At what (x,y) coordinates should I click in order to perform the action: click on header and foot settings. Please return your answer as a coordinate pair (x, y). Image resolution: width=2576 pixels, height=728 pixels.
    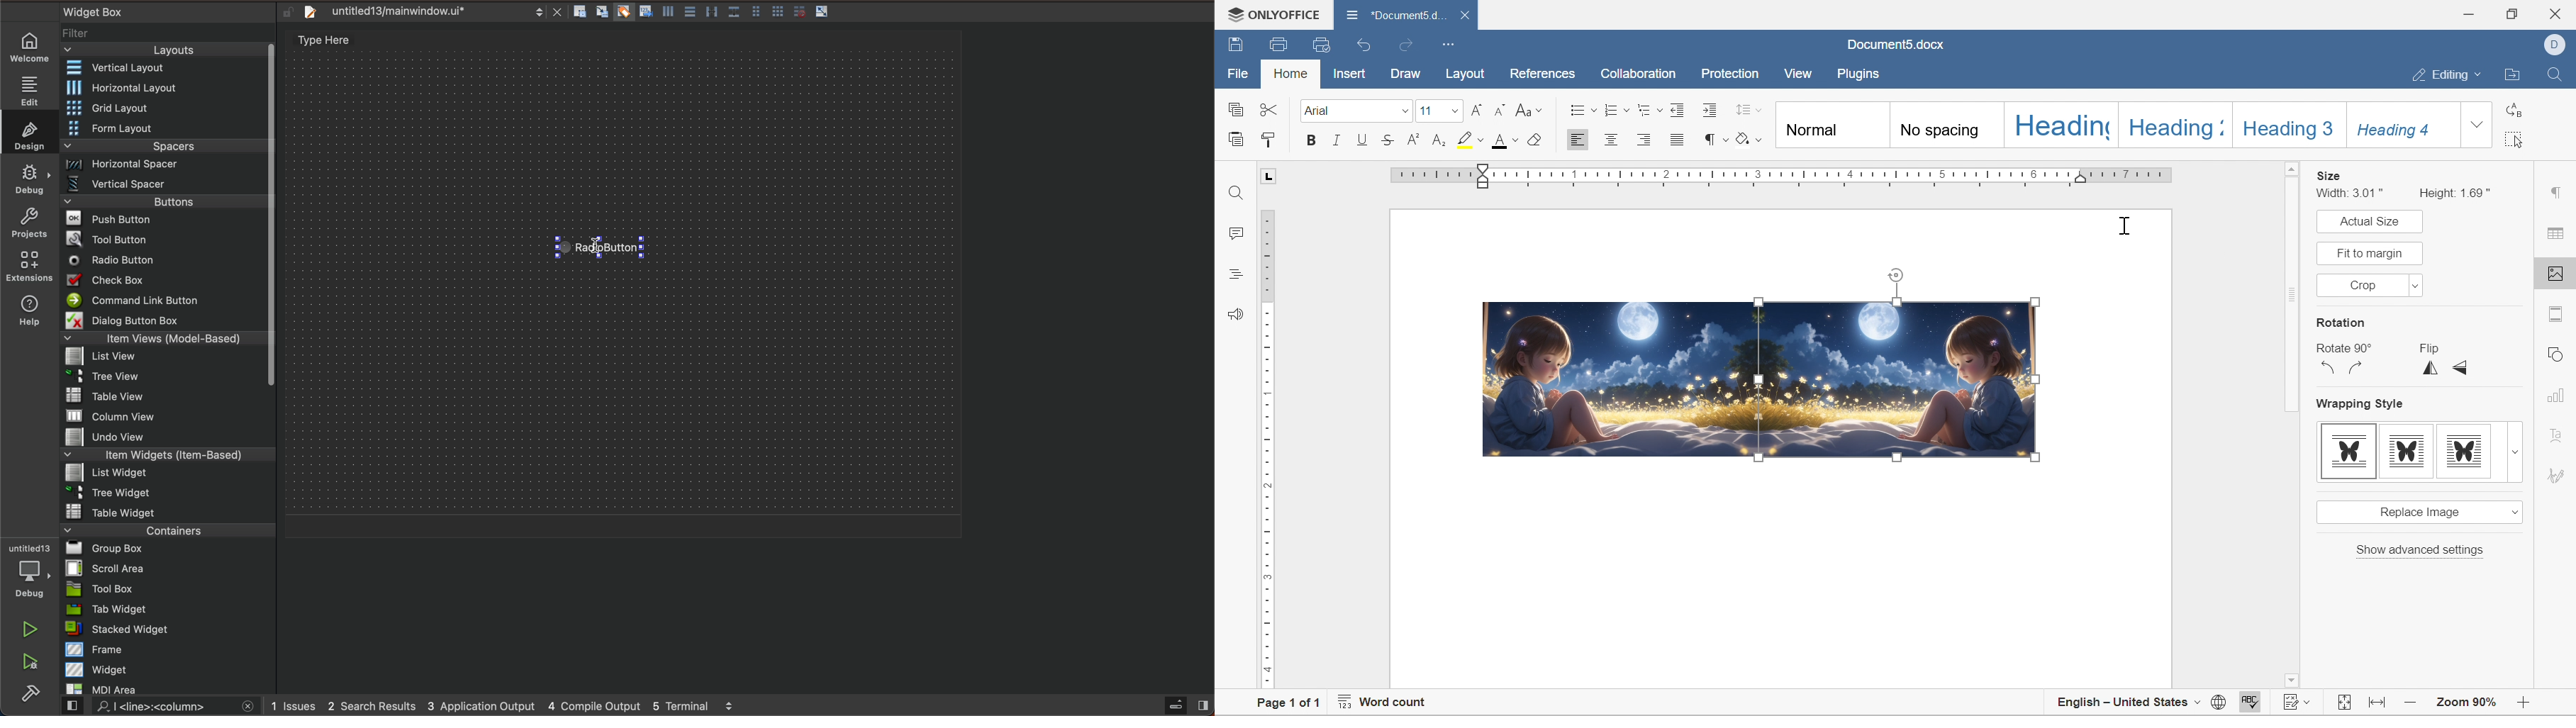
    Looking at the image, I should click on (2557, 313).